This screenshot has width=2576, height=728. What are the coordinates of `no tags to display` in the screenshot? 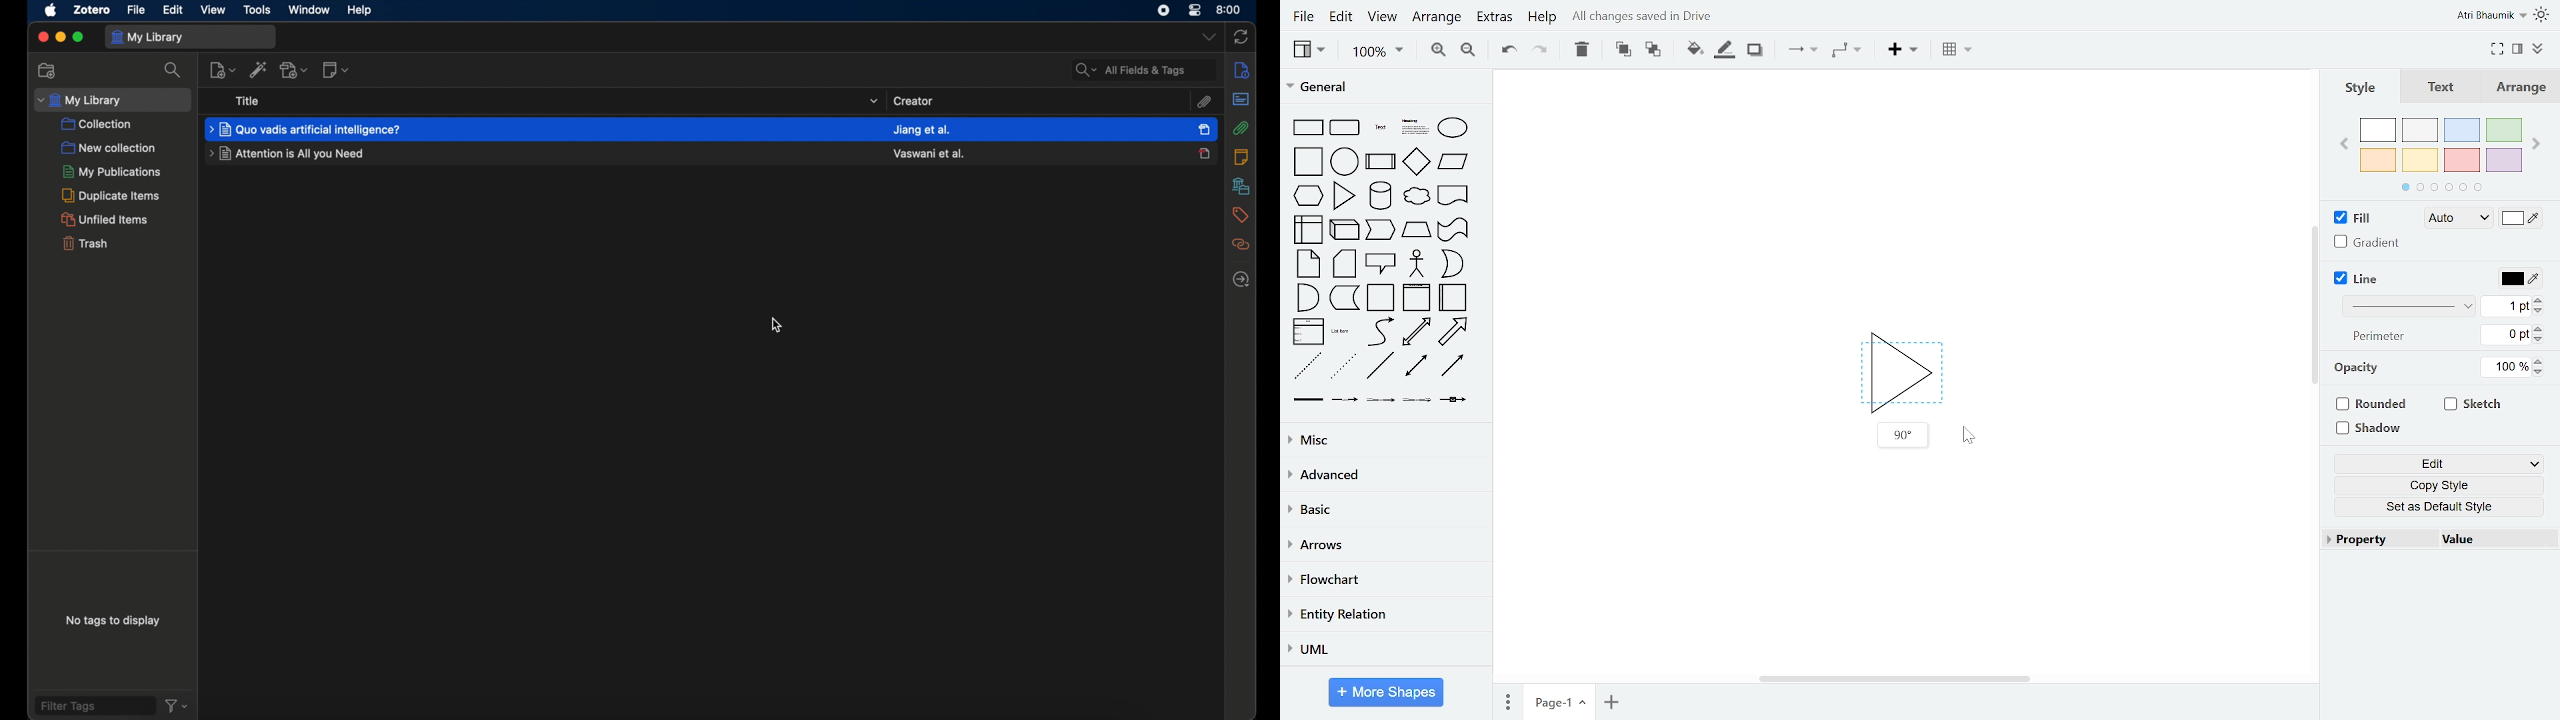 It's located at (113, 623).